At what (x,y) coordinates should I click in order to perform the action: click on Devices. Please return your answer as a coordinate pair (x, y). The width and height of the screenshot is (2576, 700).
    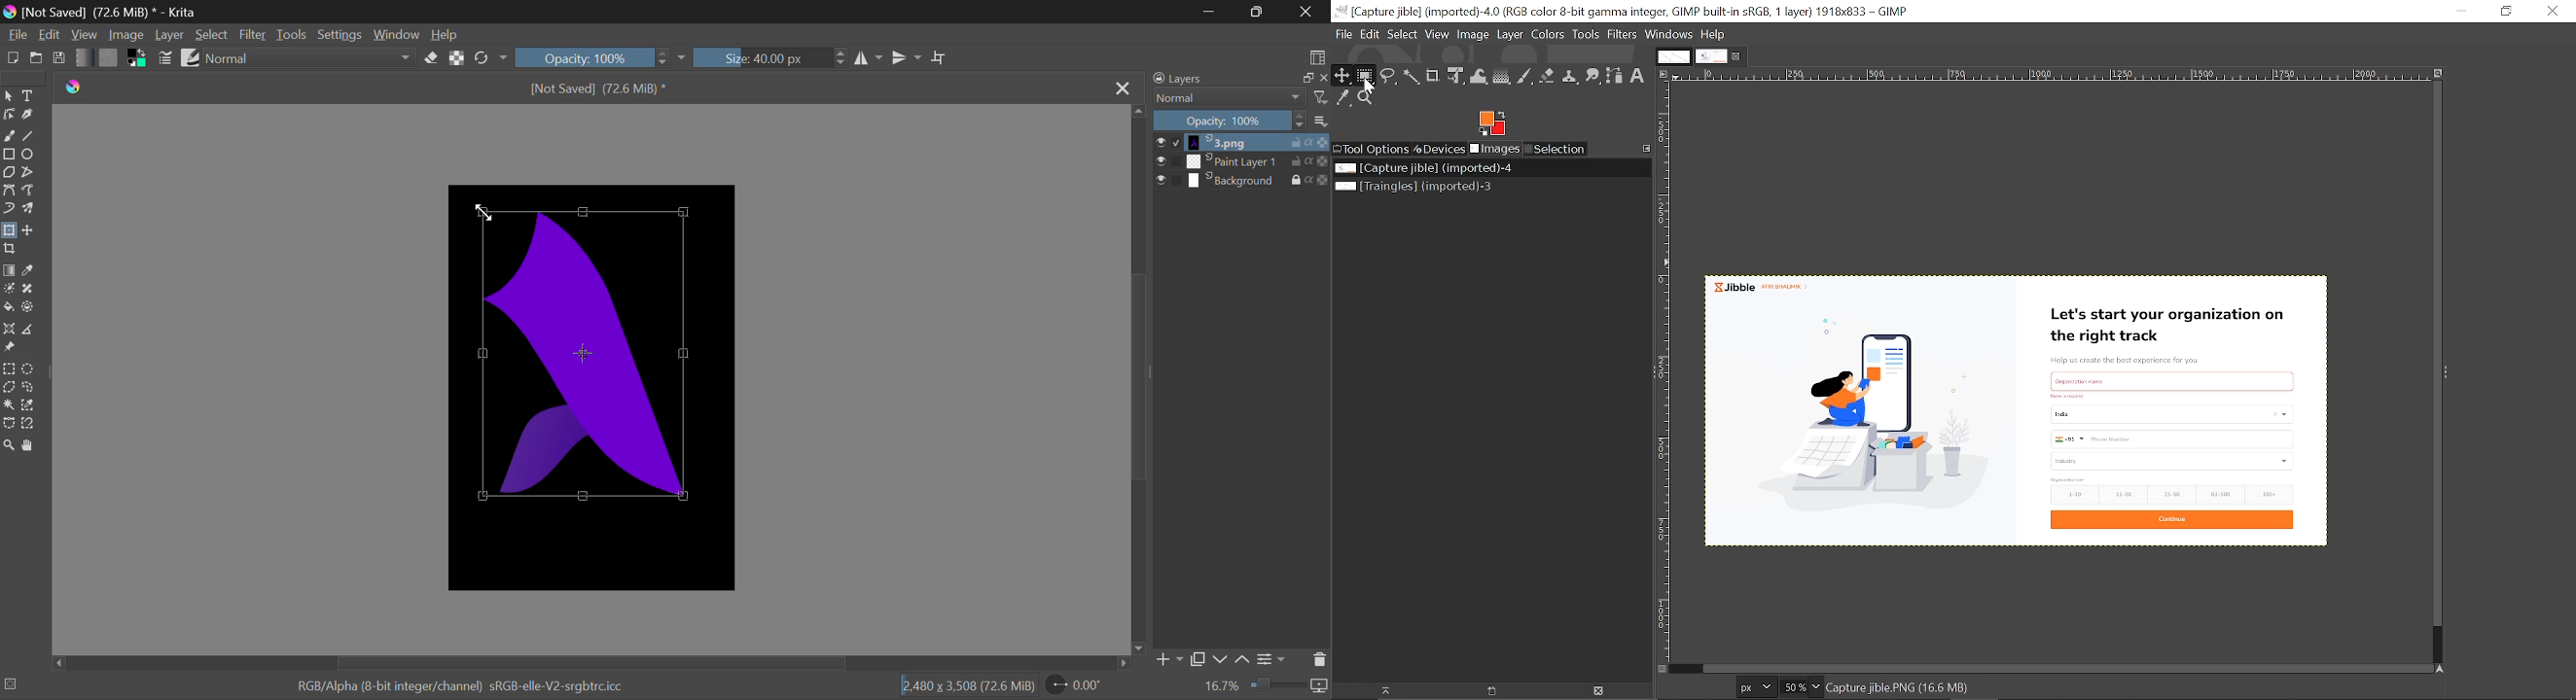
    Looking at the image, I should click on (1443, 148).